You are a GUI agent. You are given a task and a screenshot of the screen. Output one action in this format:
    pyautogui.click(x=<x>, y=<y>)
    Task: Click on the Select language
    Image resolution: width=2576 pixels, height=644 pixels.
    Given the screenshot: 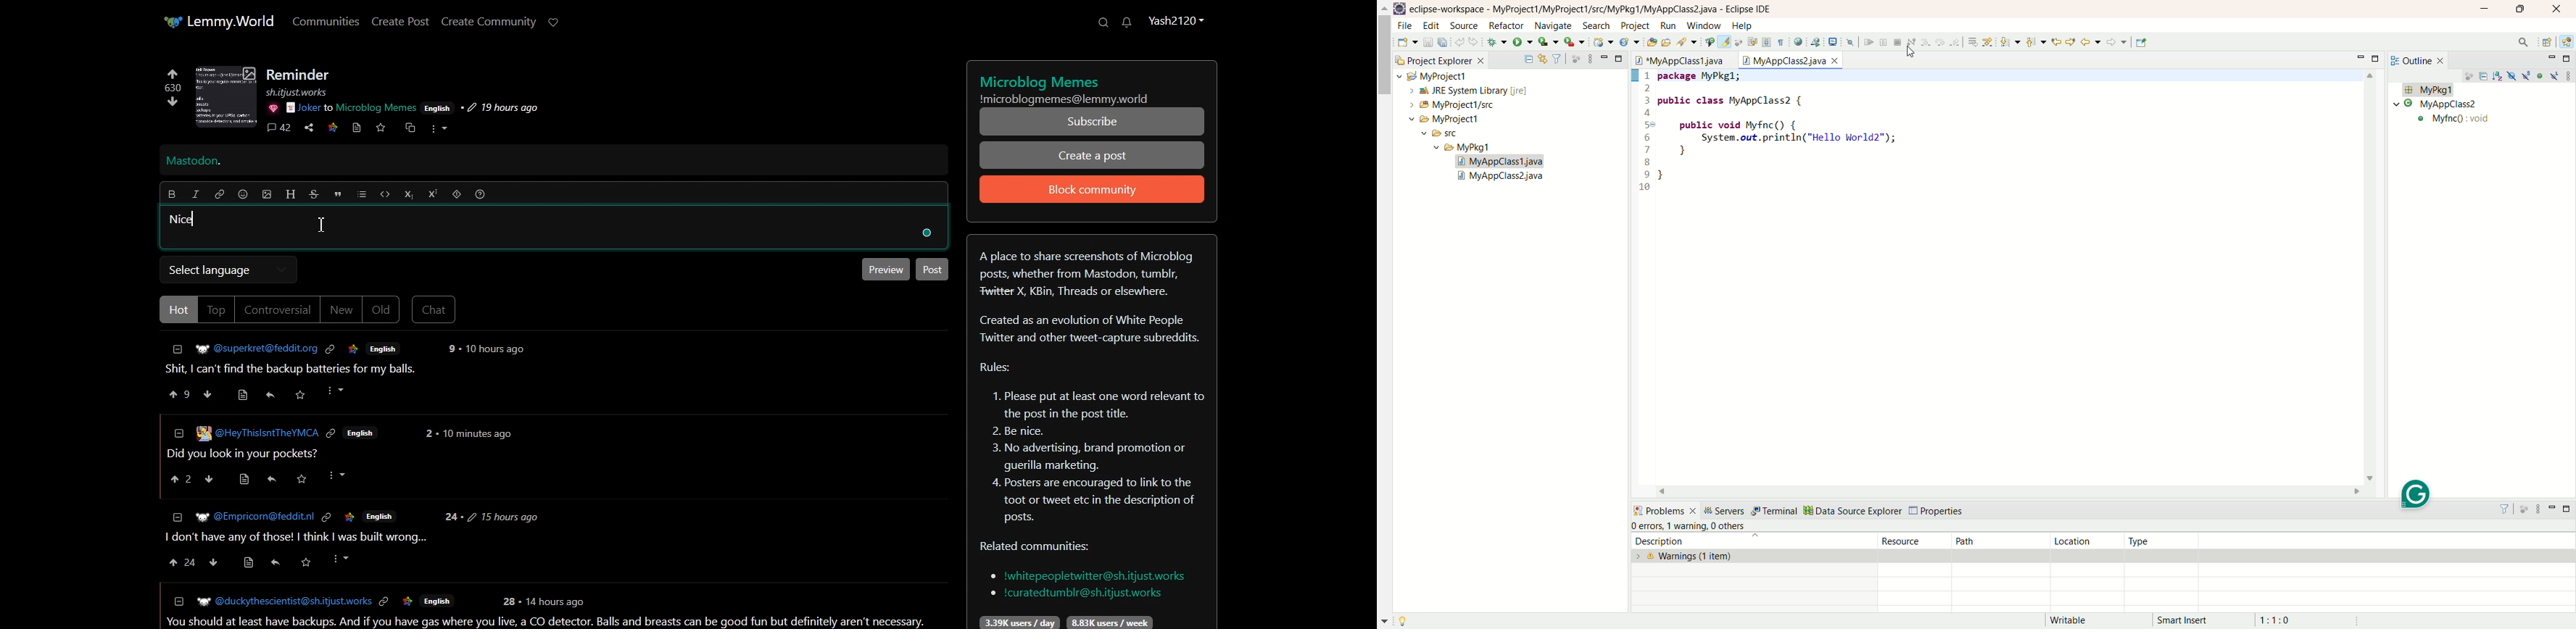 What is the action you would take?
    pyautogui.click(x=228, y=270)
    